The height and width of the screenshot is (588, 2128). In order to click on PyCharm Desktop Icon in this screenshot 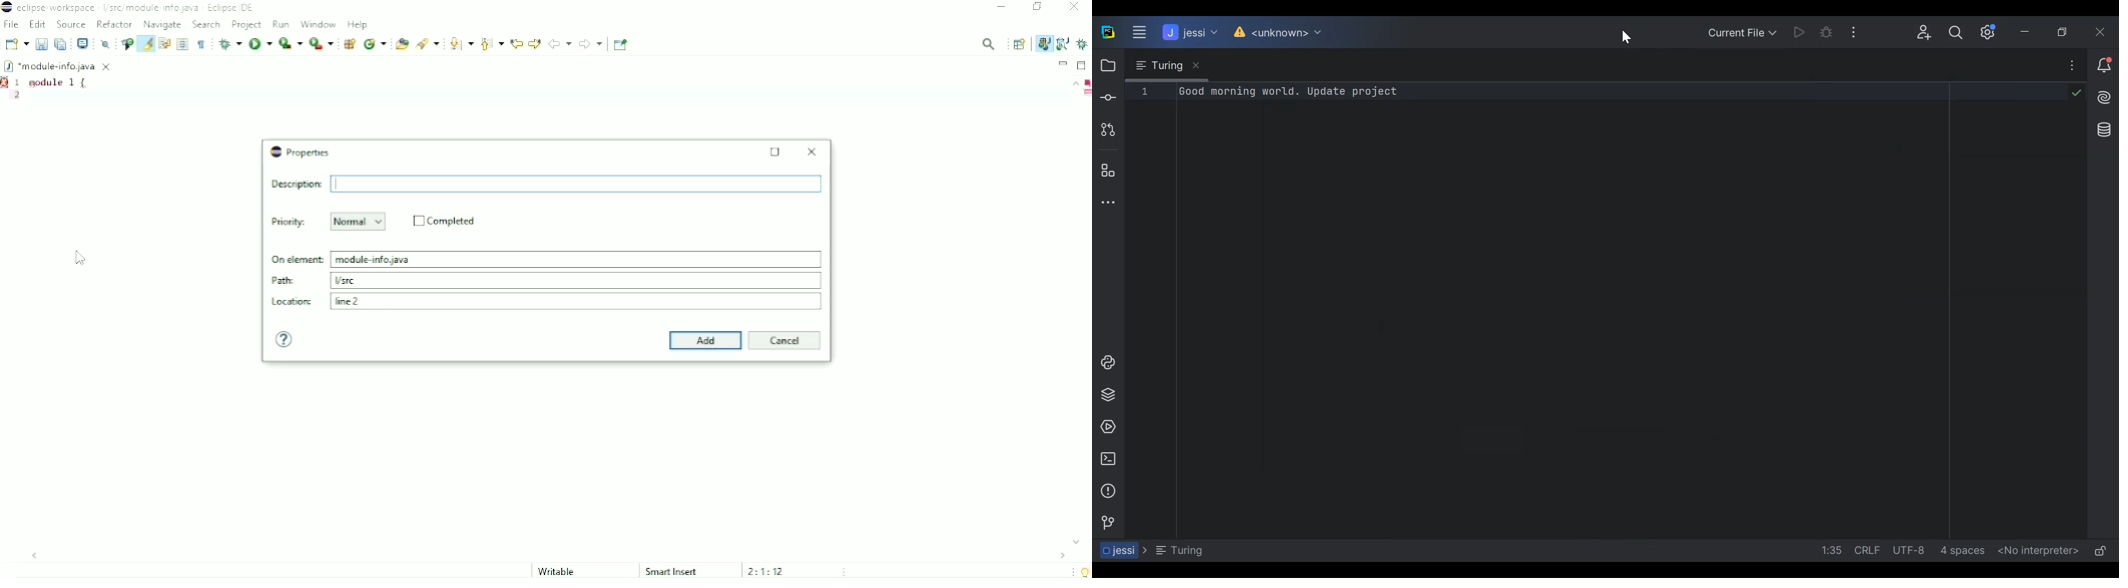, I will do `click(1107, 32)`.